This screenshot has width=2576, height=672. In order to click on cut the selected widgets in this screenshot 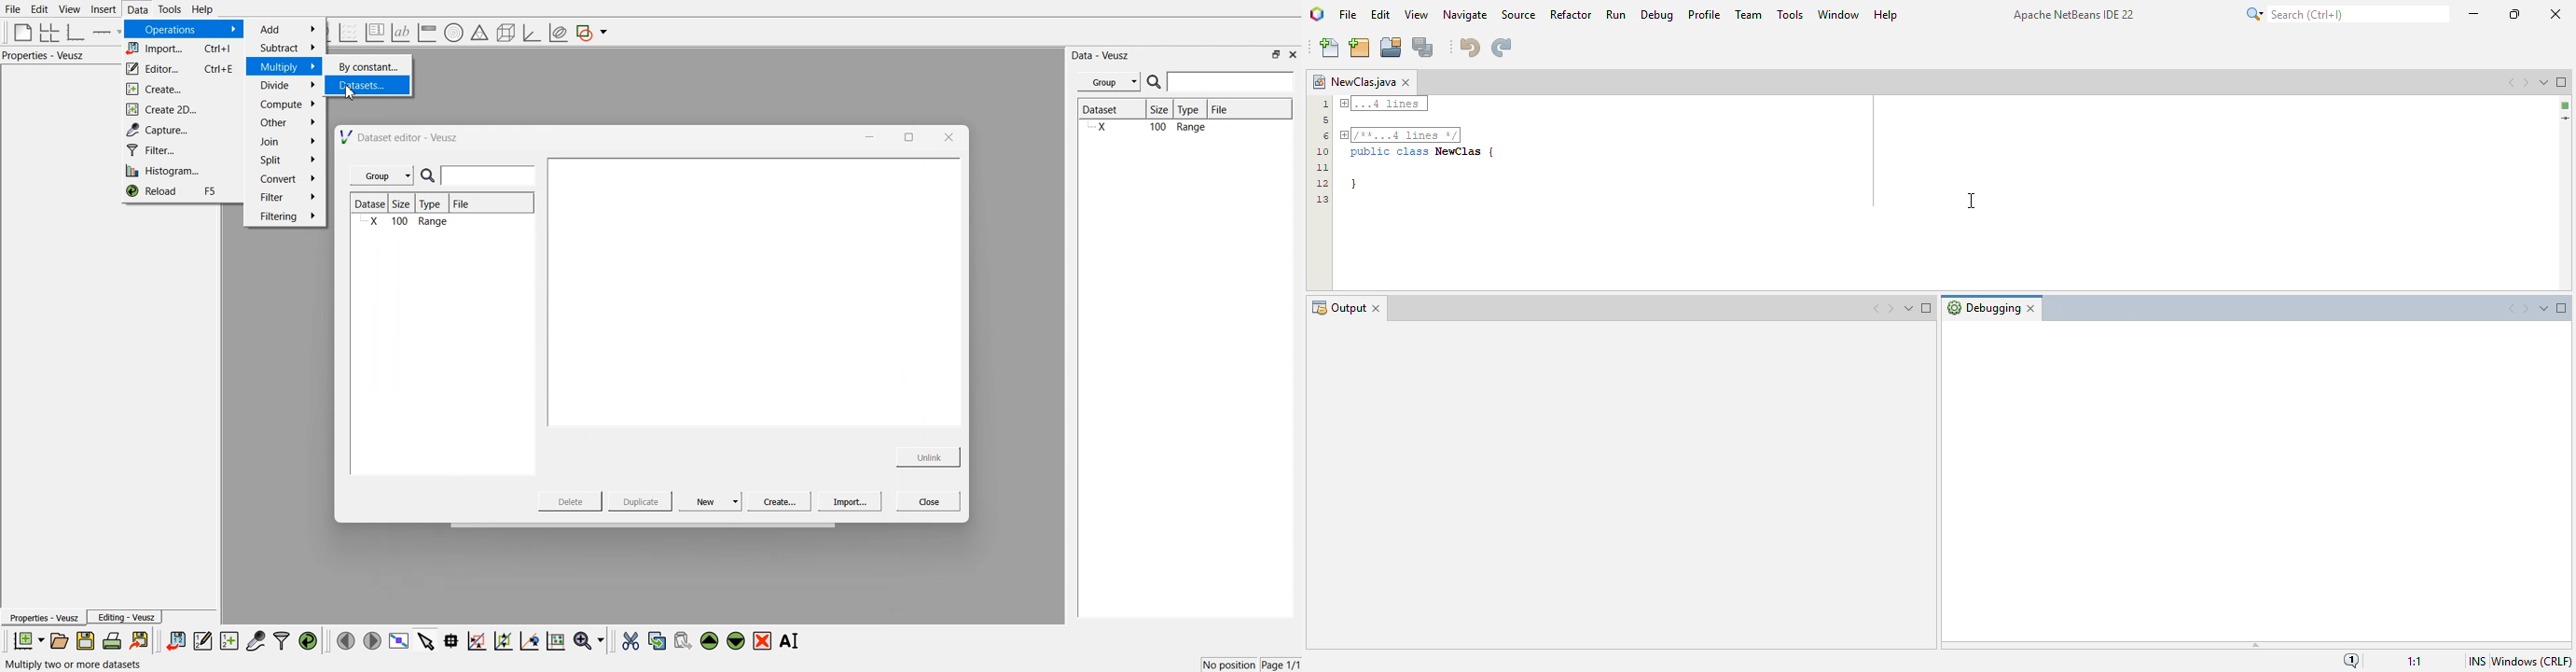, I will do `click(629, 641)`.